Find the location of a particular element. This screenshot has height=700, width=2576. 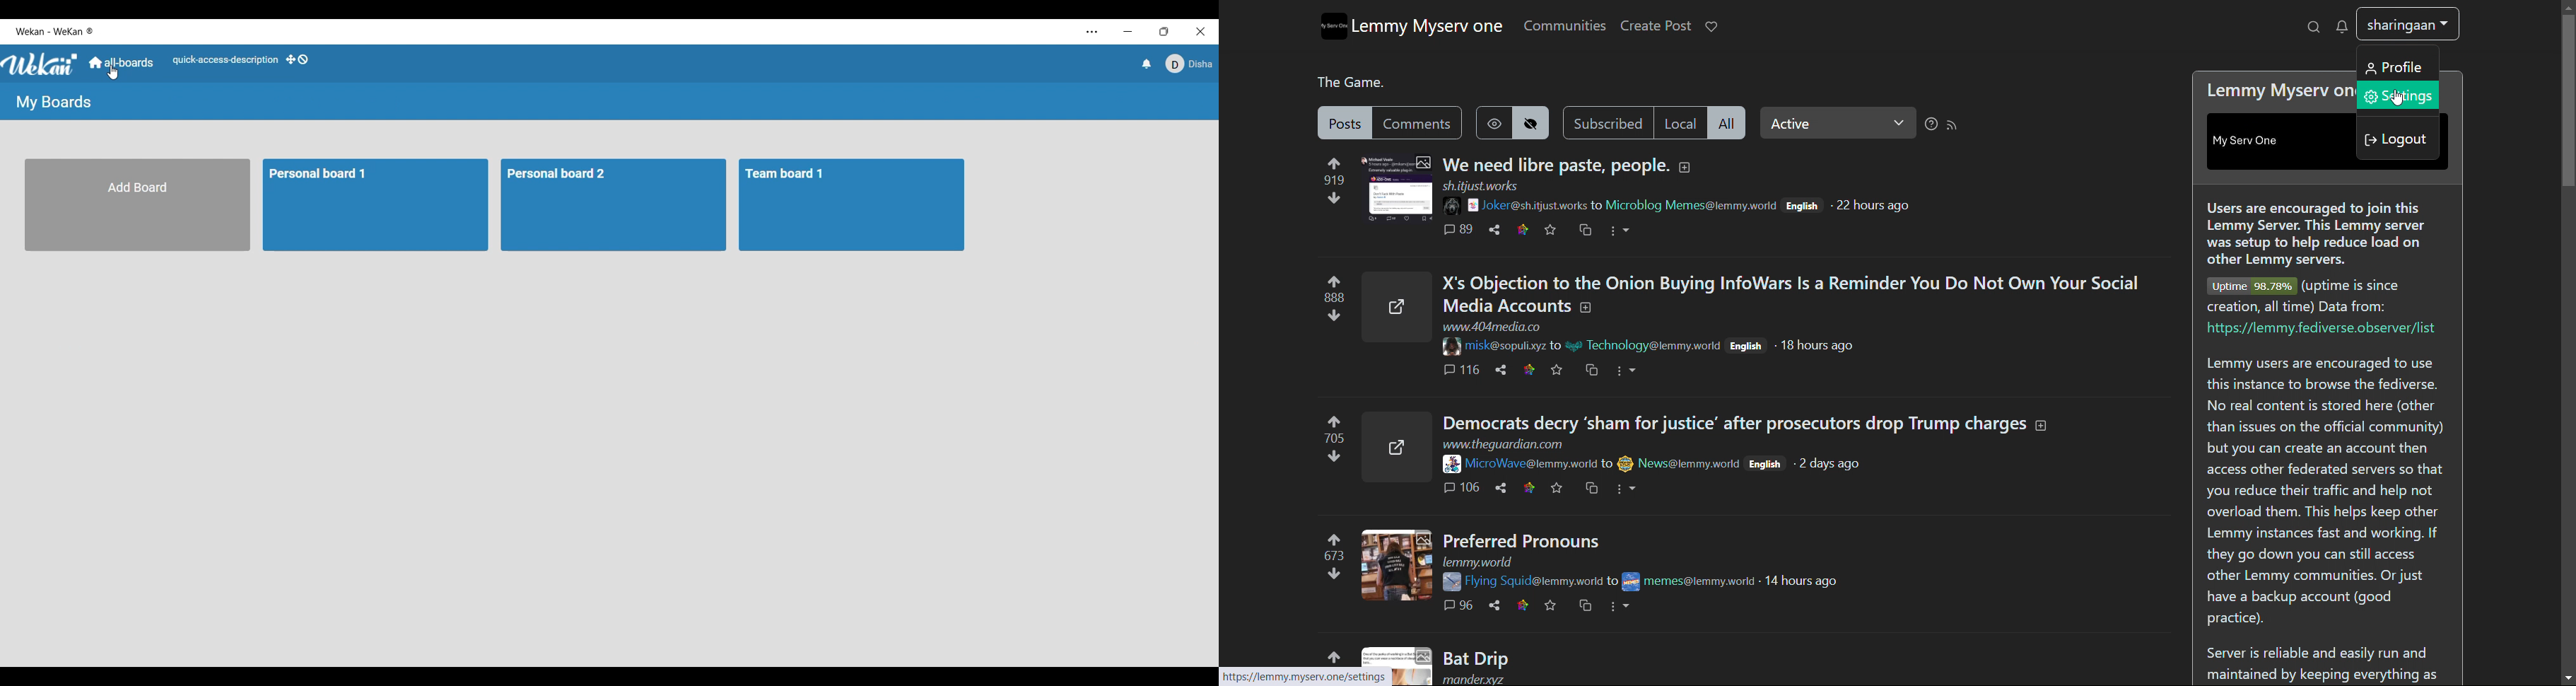

to is located at coordinates (1608, 463).